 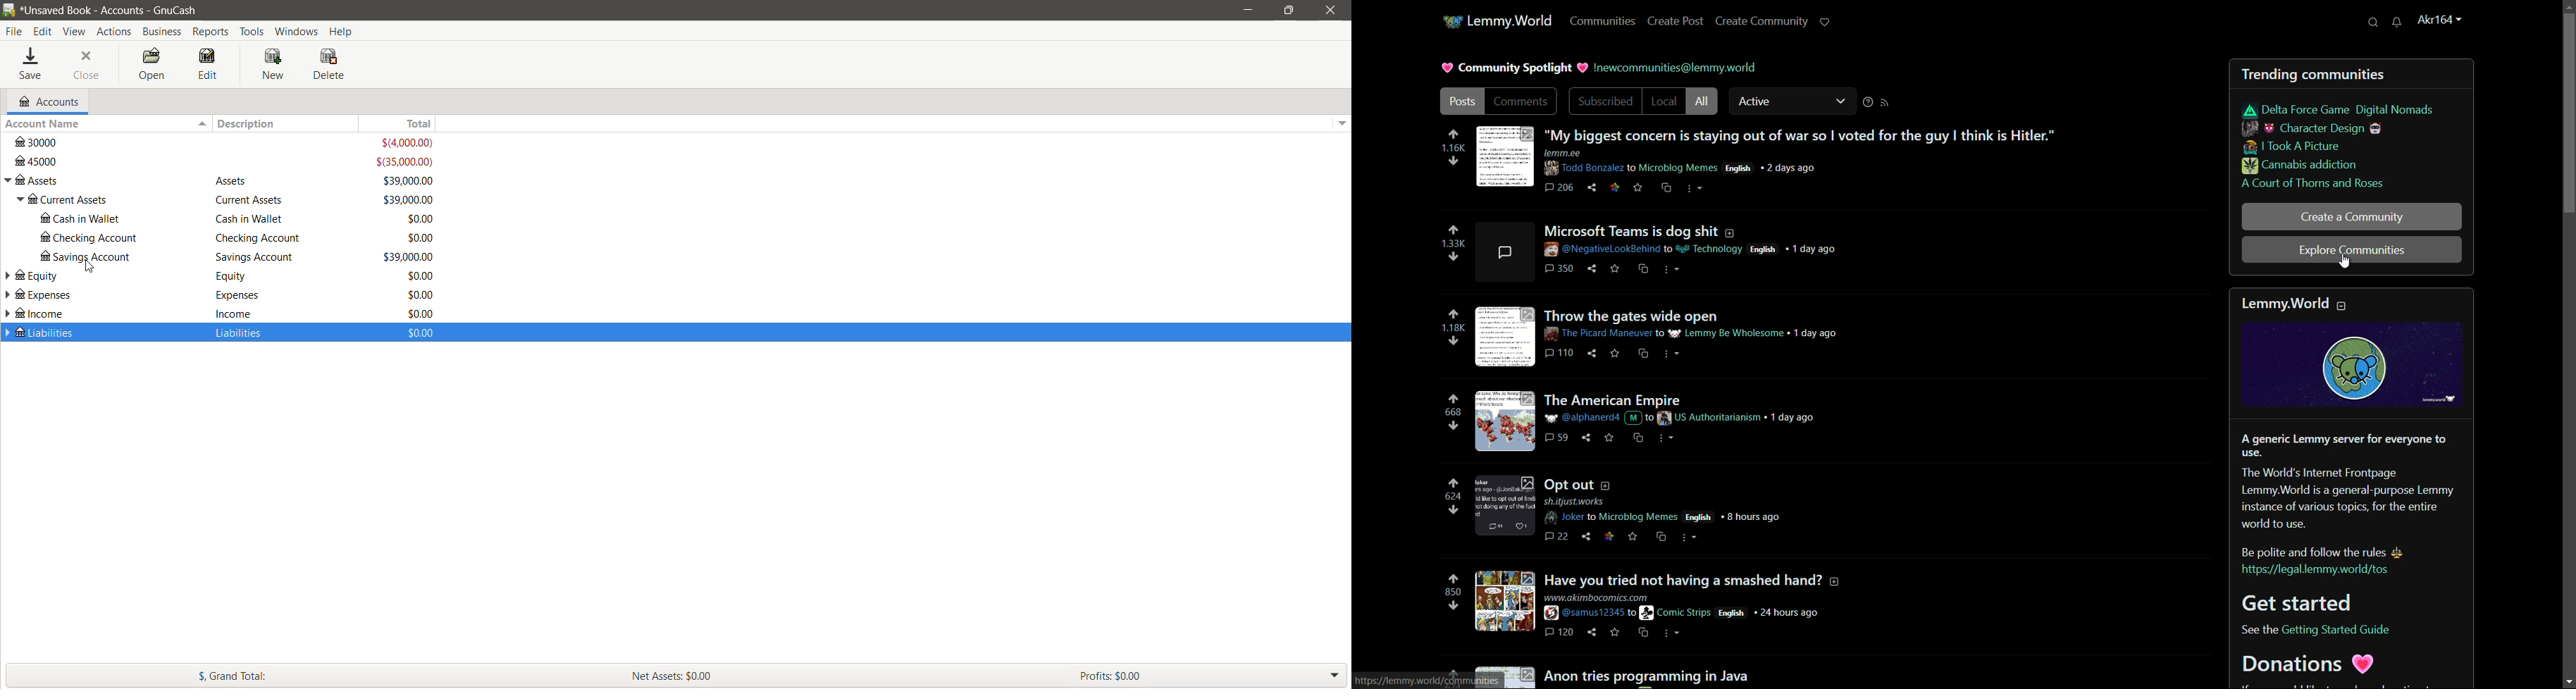 What do you see at coordinates (1248, 9) in the screenshot?
I see `Minimize` at bounding box center [1248, 9].